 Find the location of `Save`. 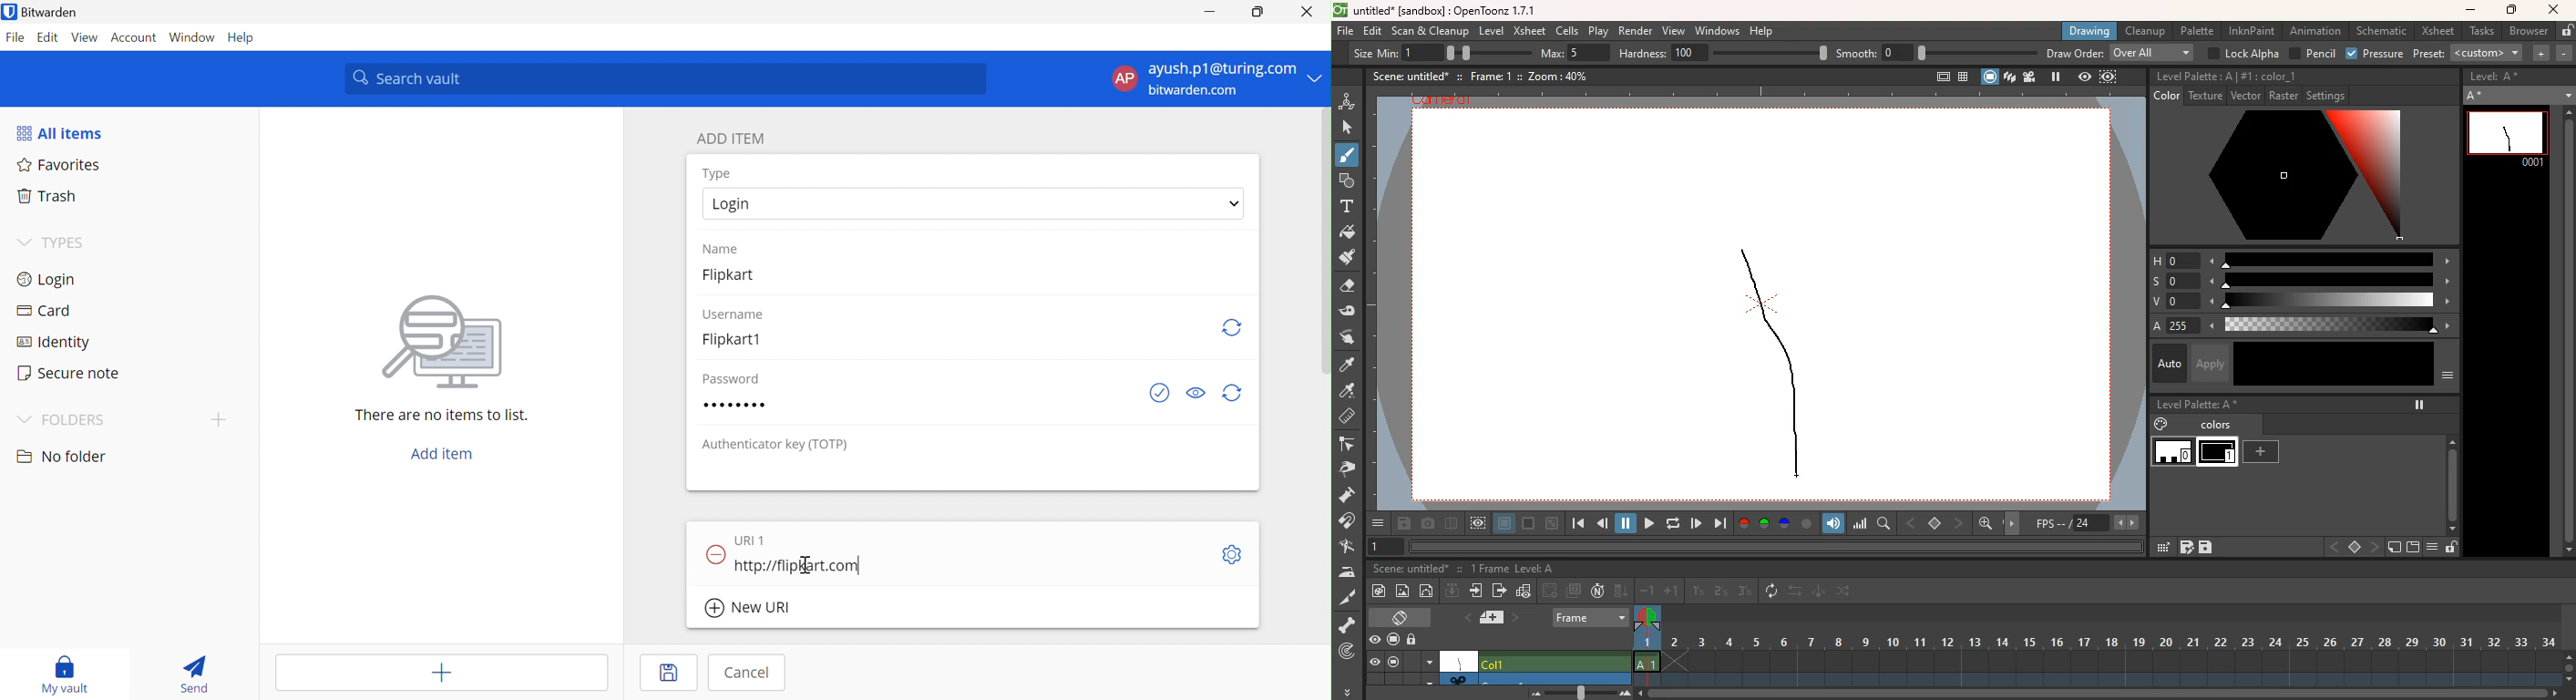

Save is located at coordinates (666, 675).